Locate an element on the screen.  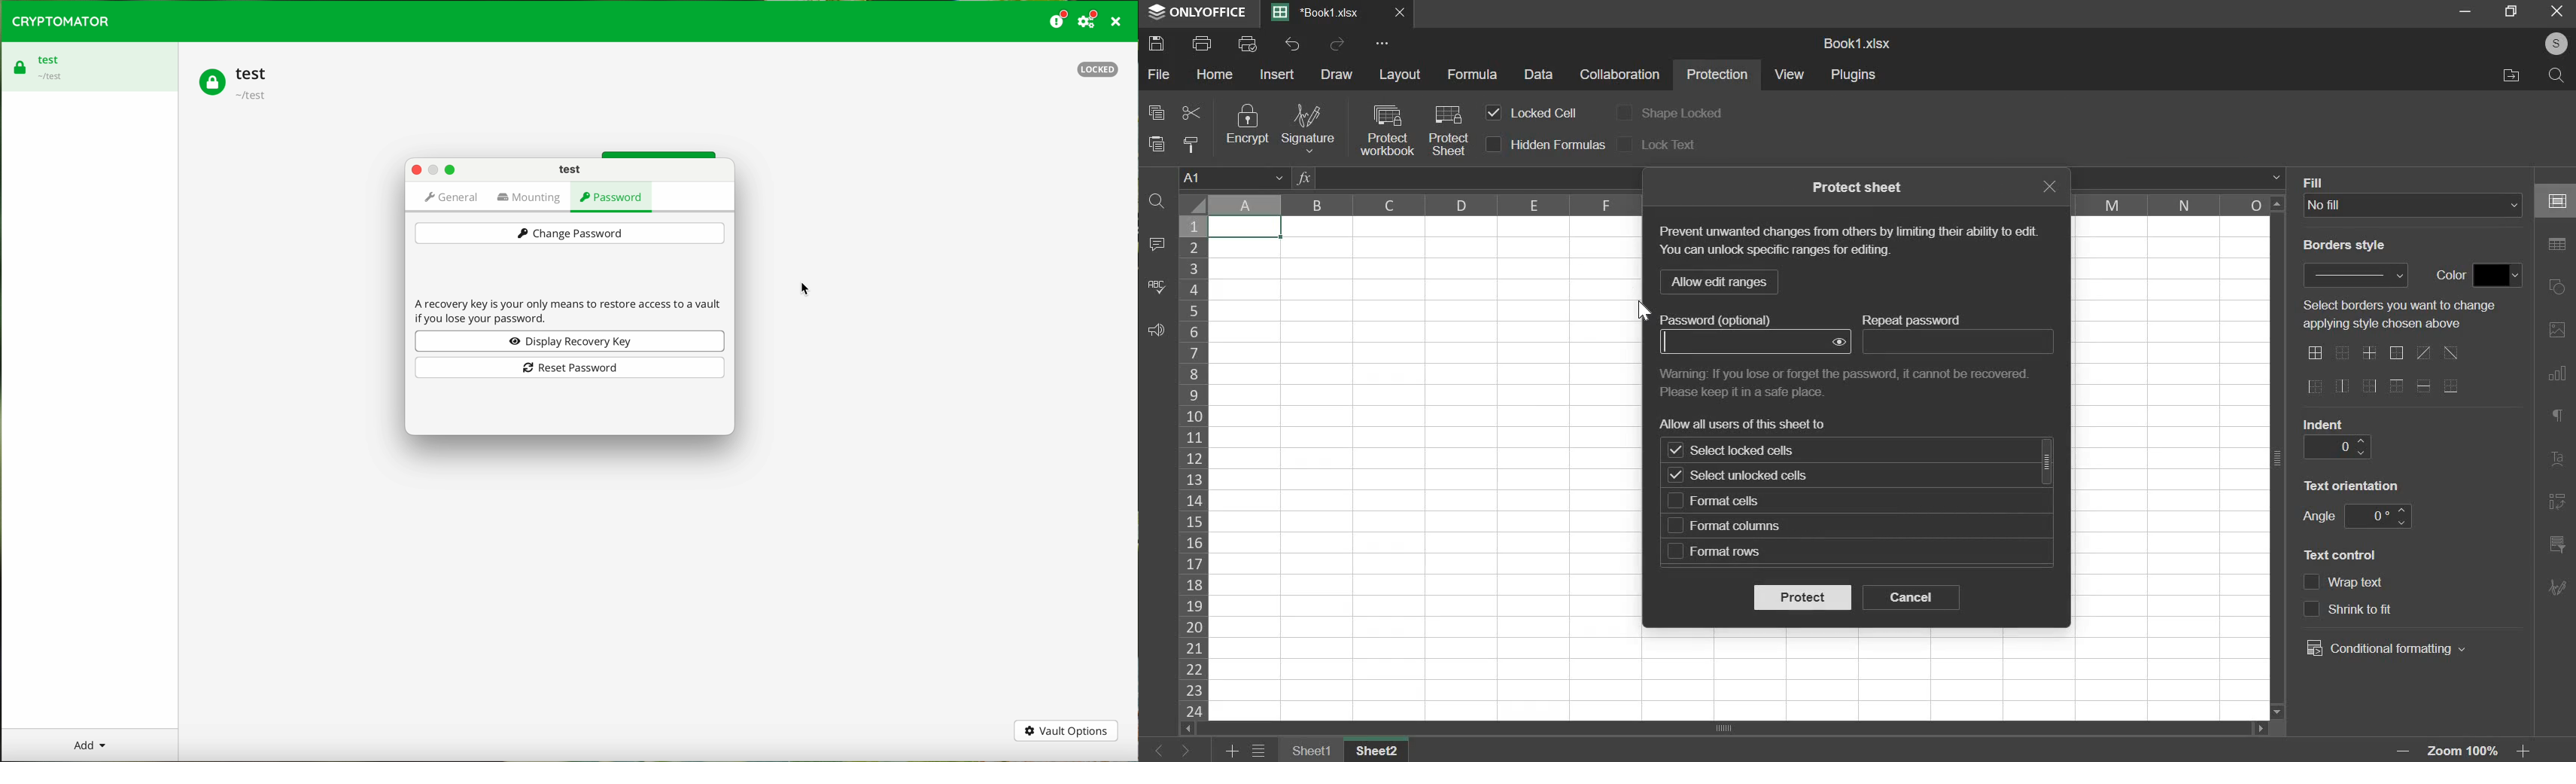
text control is located at coordinates (2385, 609).